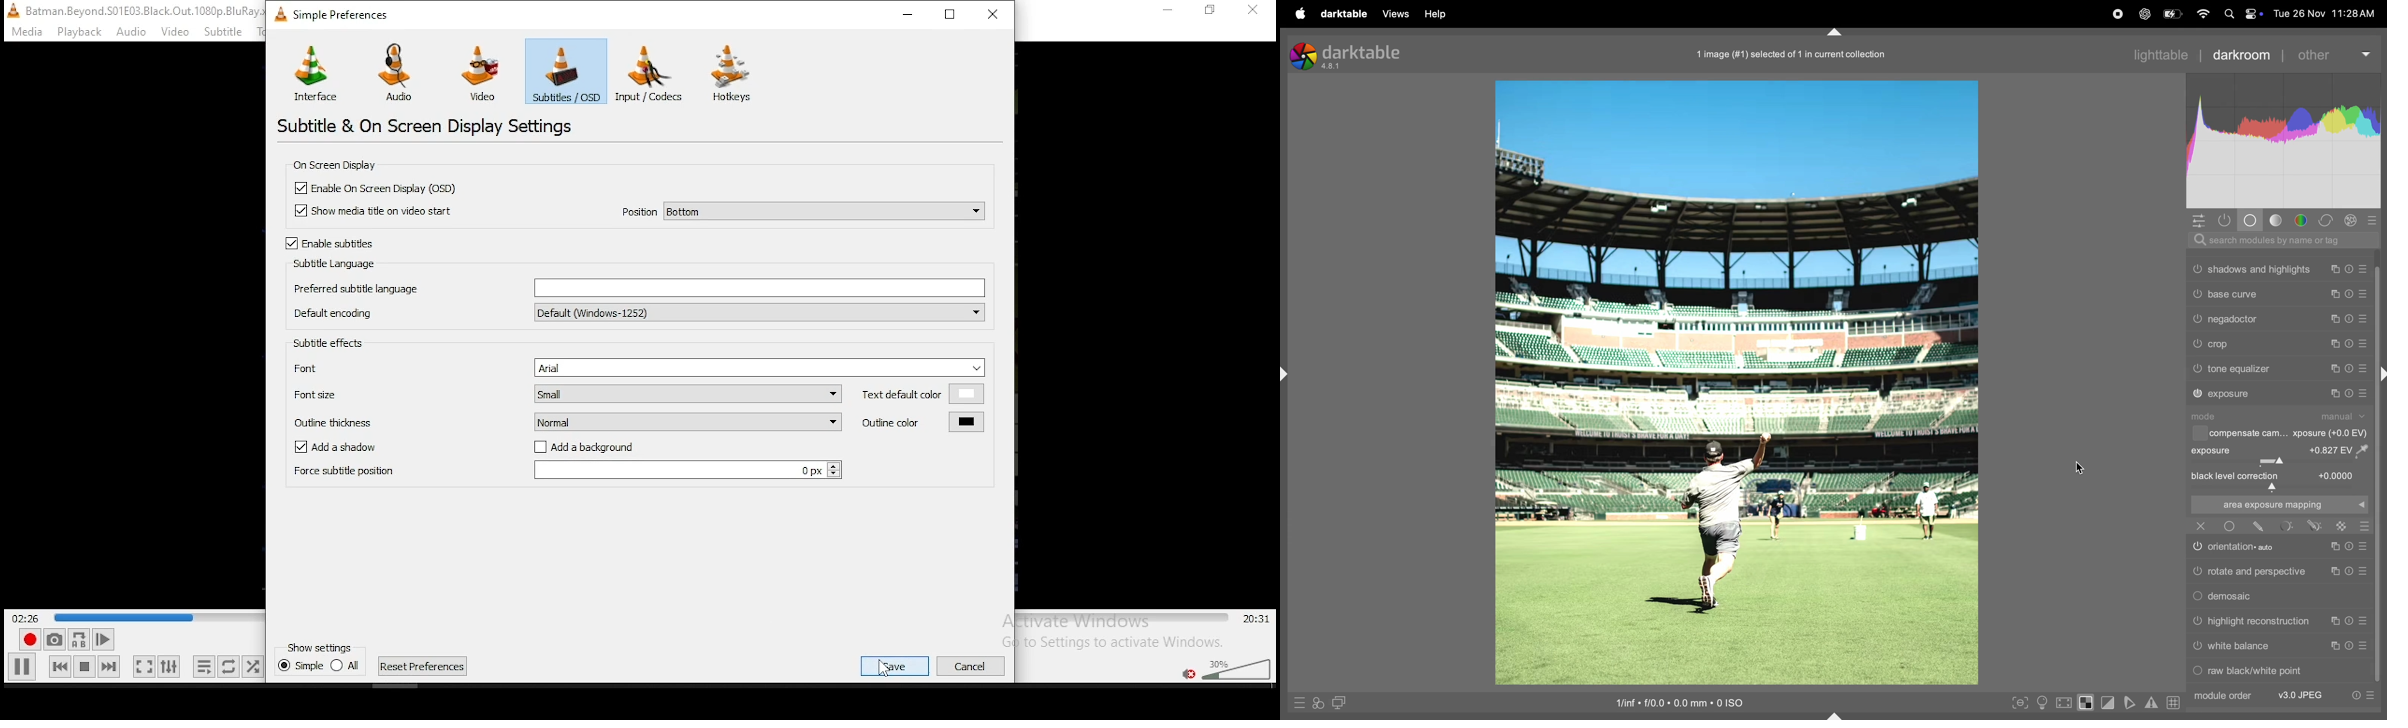 This screenshot has width=2408, height=728. What do you see at coordinates (687, 421) in the screenshot?
I see `smaller` at bounding box center [687, 421].